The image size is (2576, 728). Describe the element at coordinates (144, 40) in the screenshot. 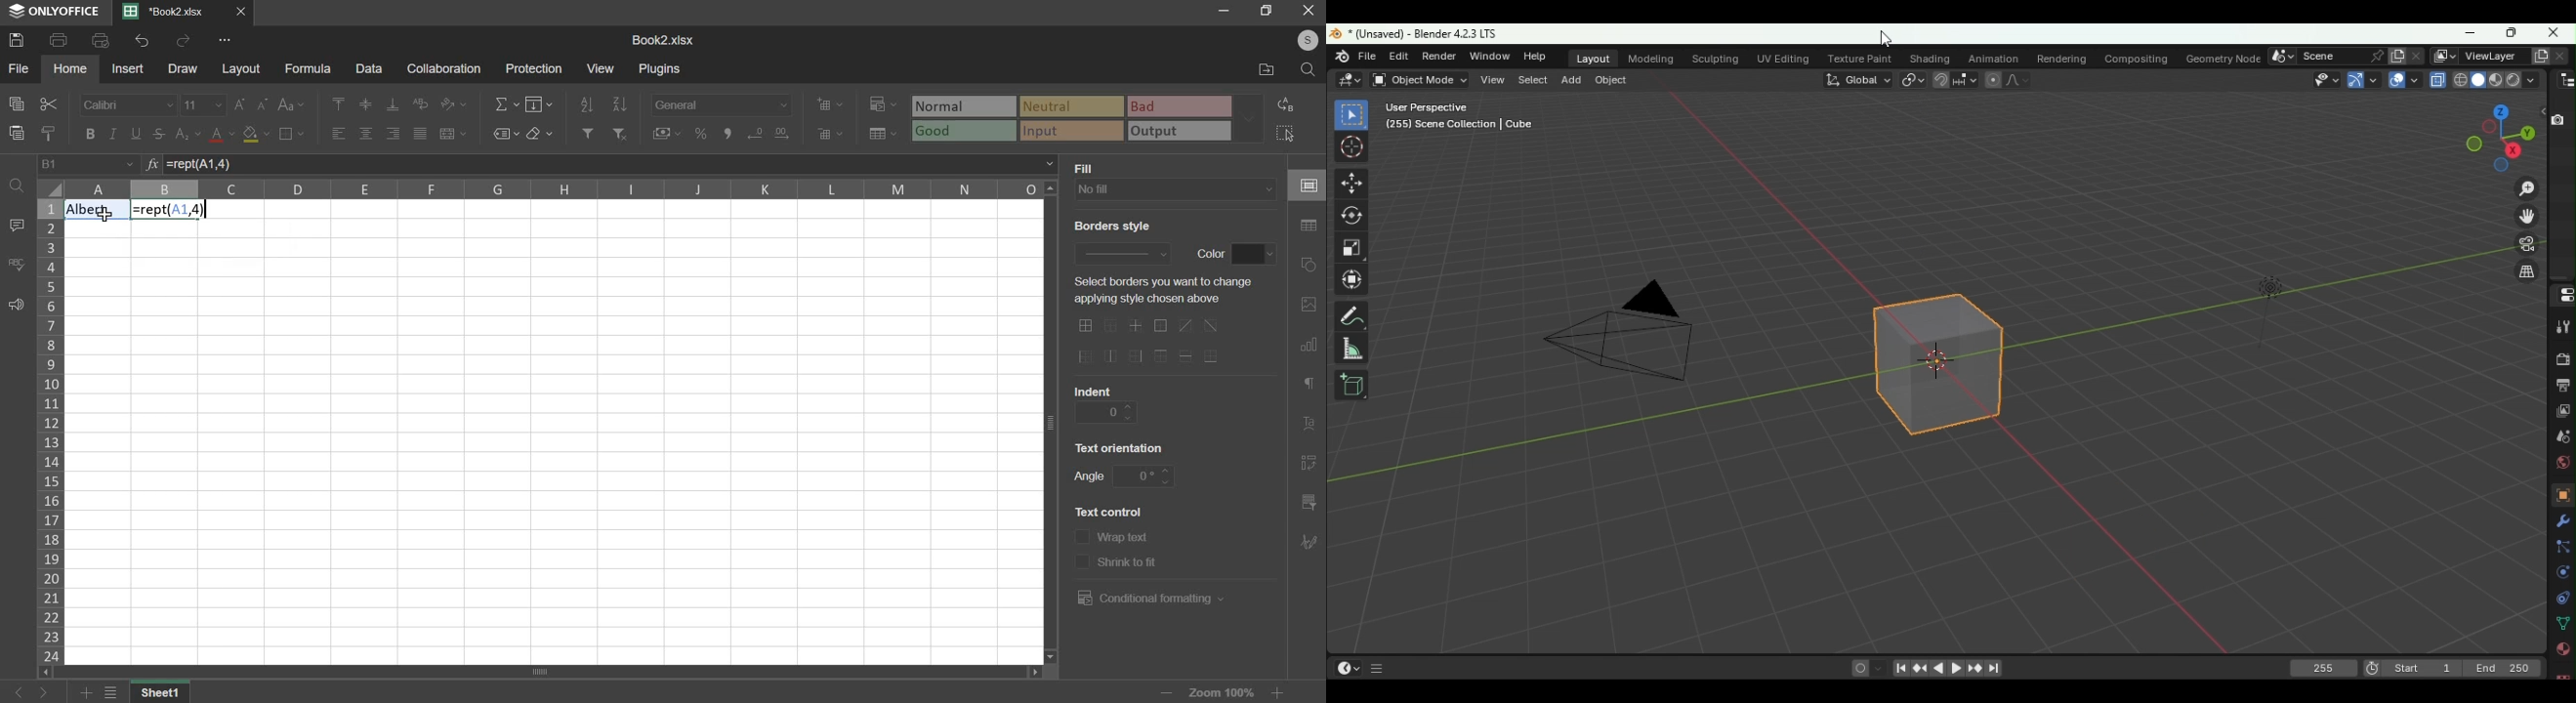

I see `undo` at that location.